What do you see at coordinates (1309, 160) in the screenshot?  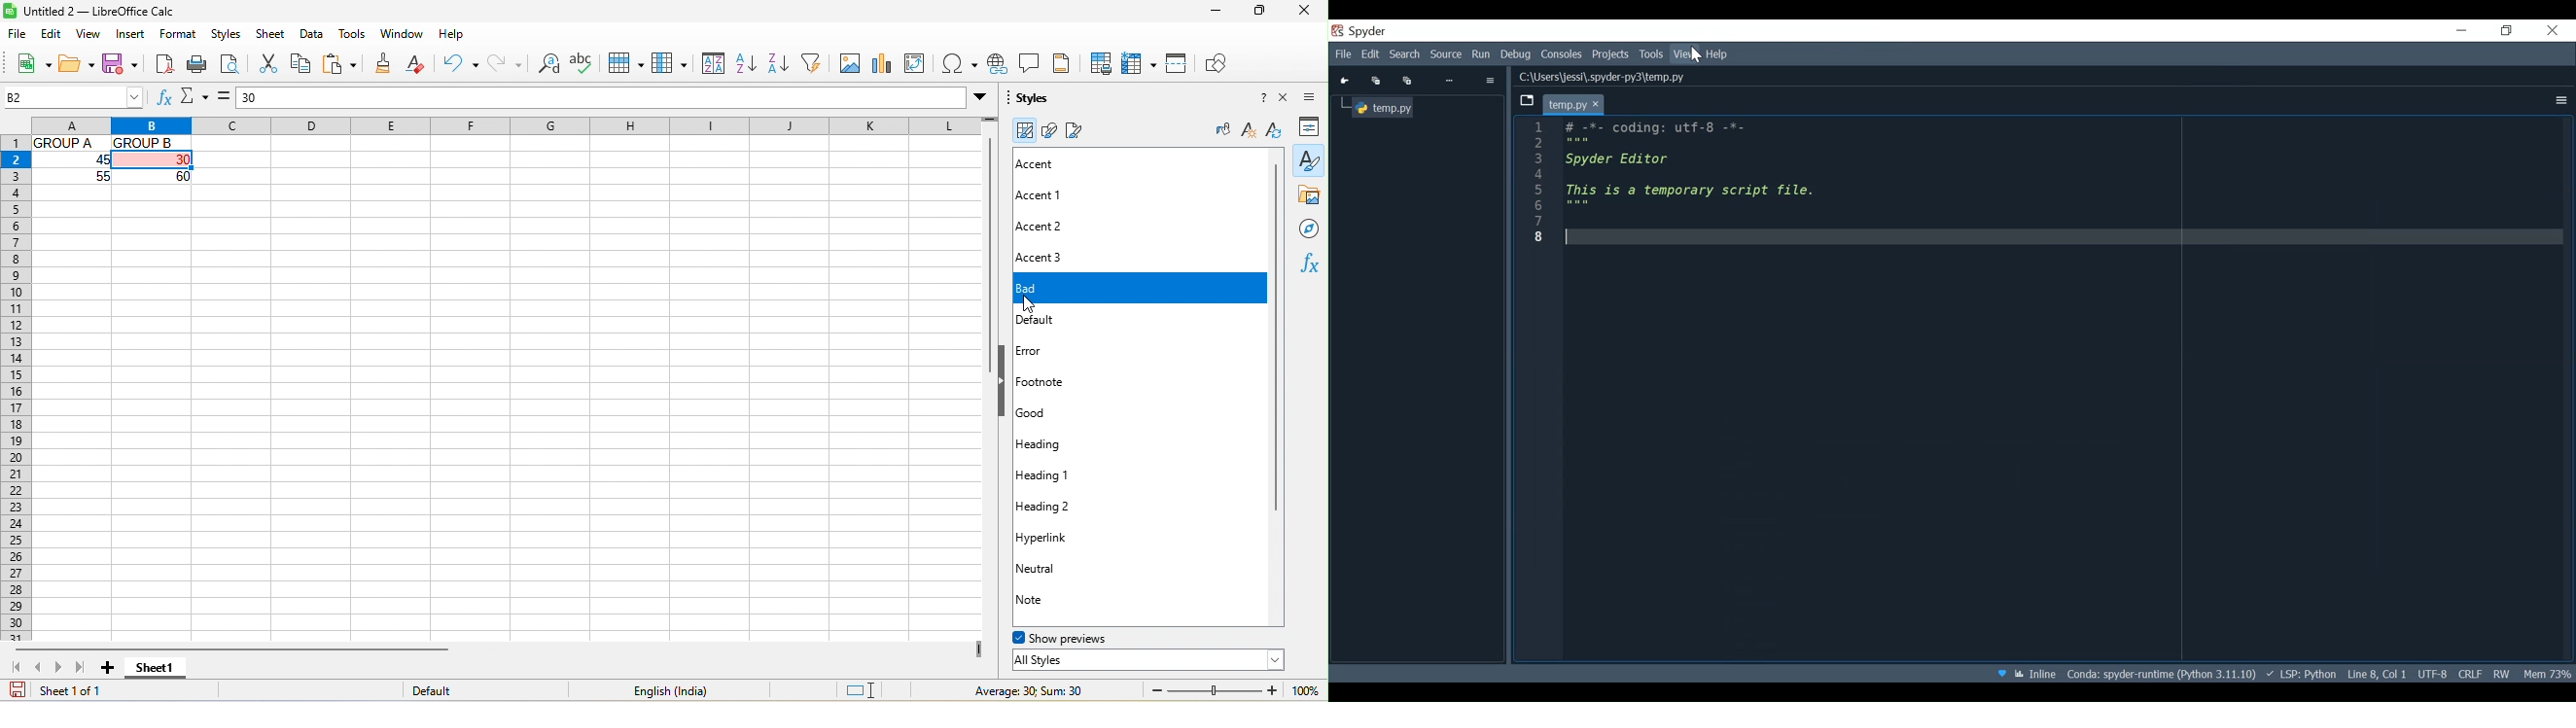 I see `style` at bounding box center [1309, 160].